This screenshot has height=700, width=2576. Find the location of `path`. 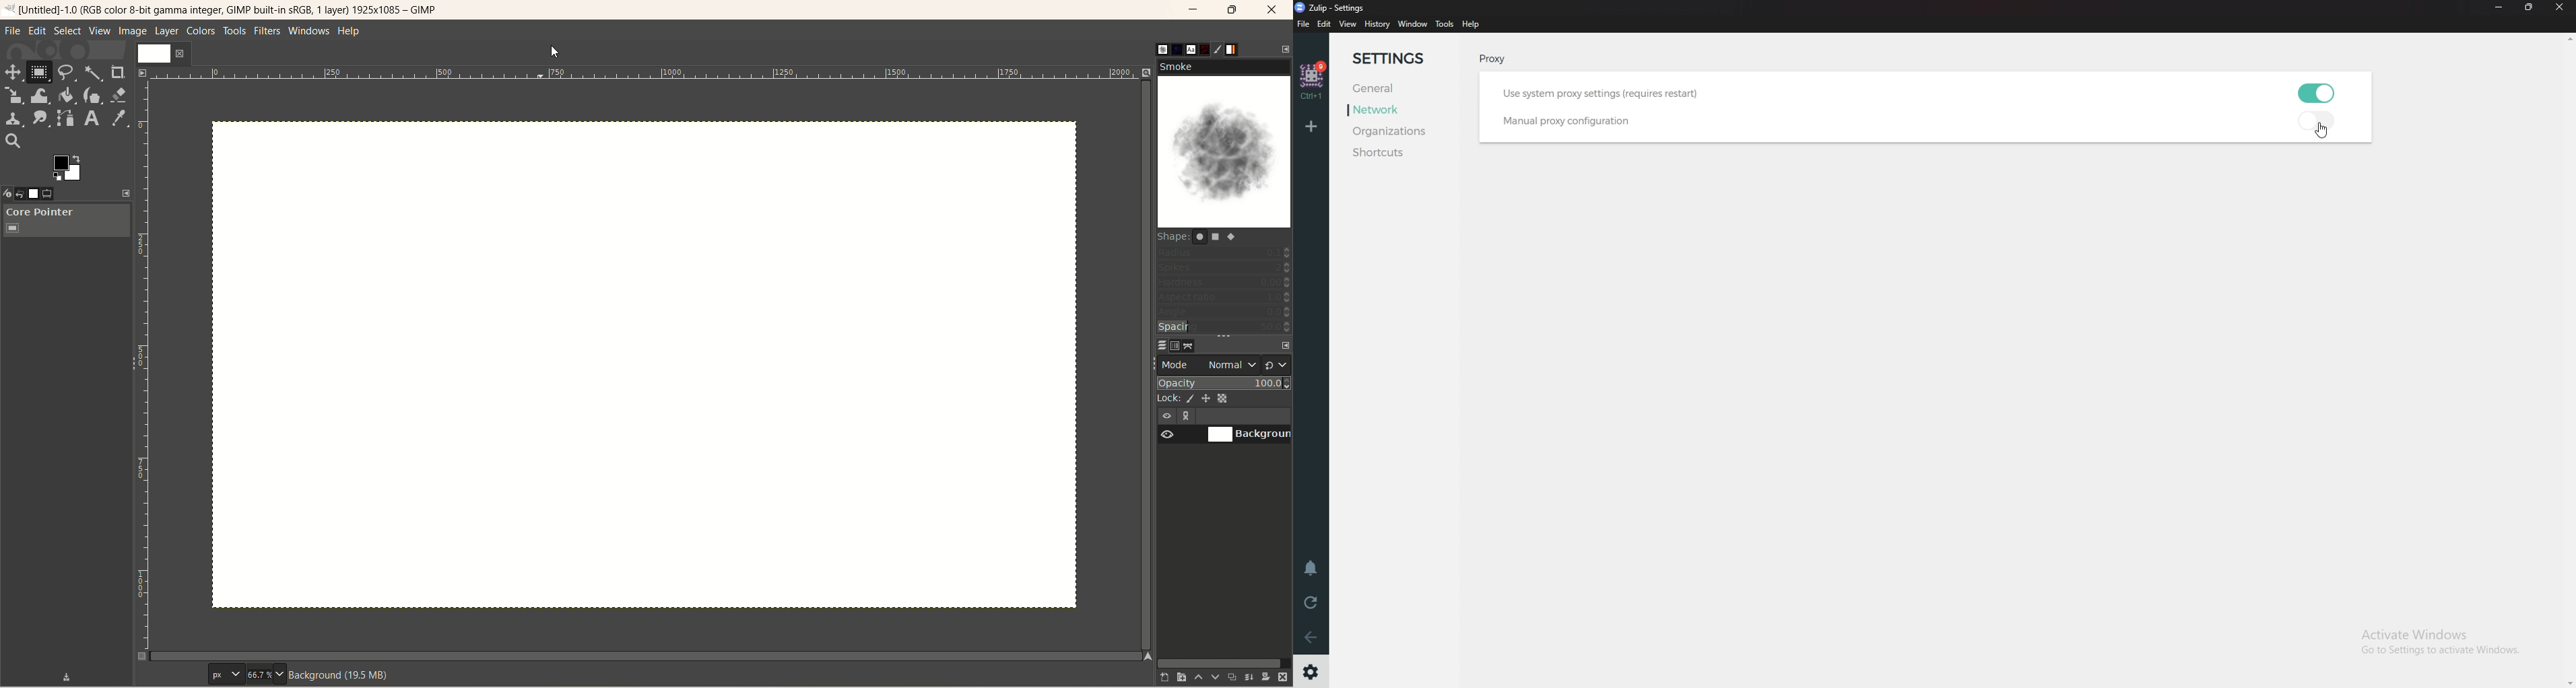

path is located at coordinates (1189, 345).